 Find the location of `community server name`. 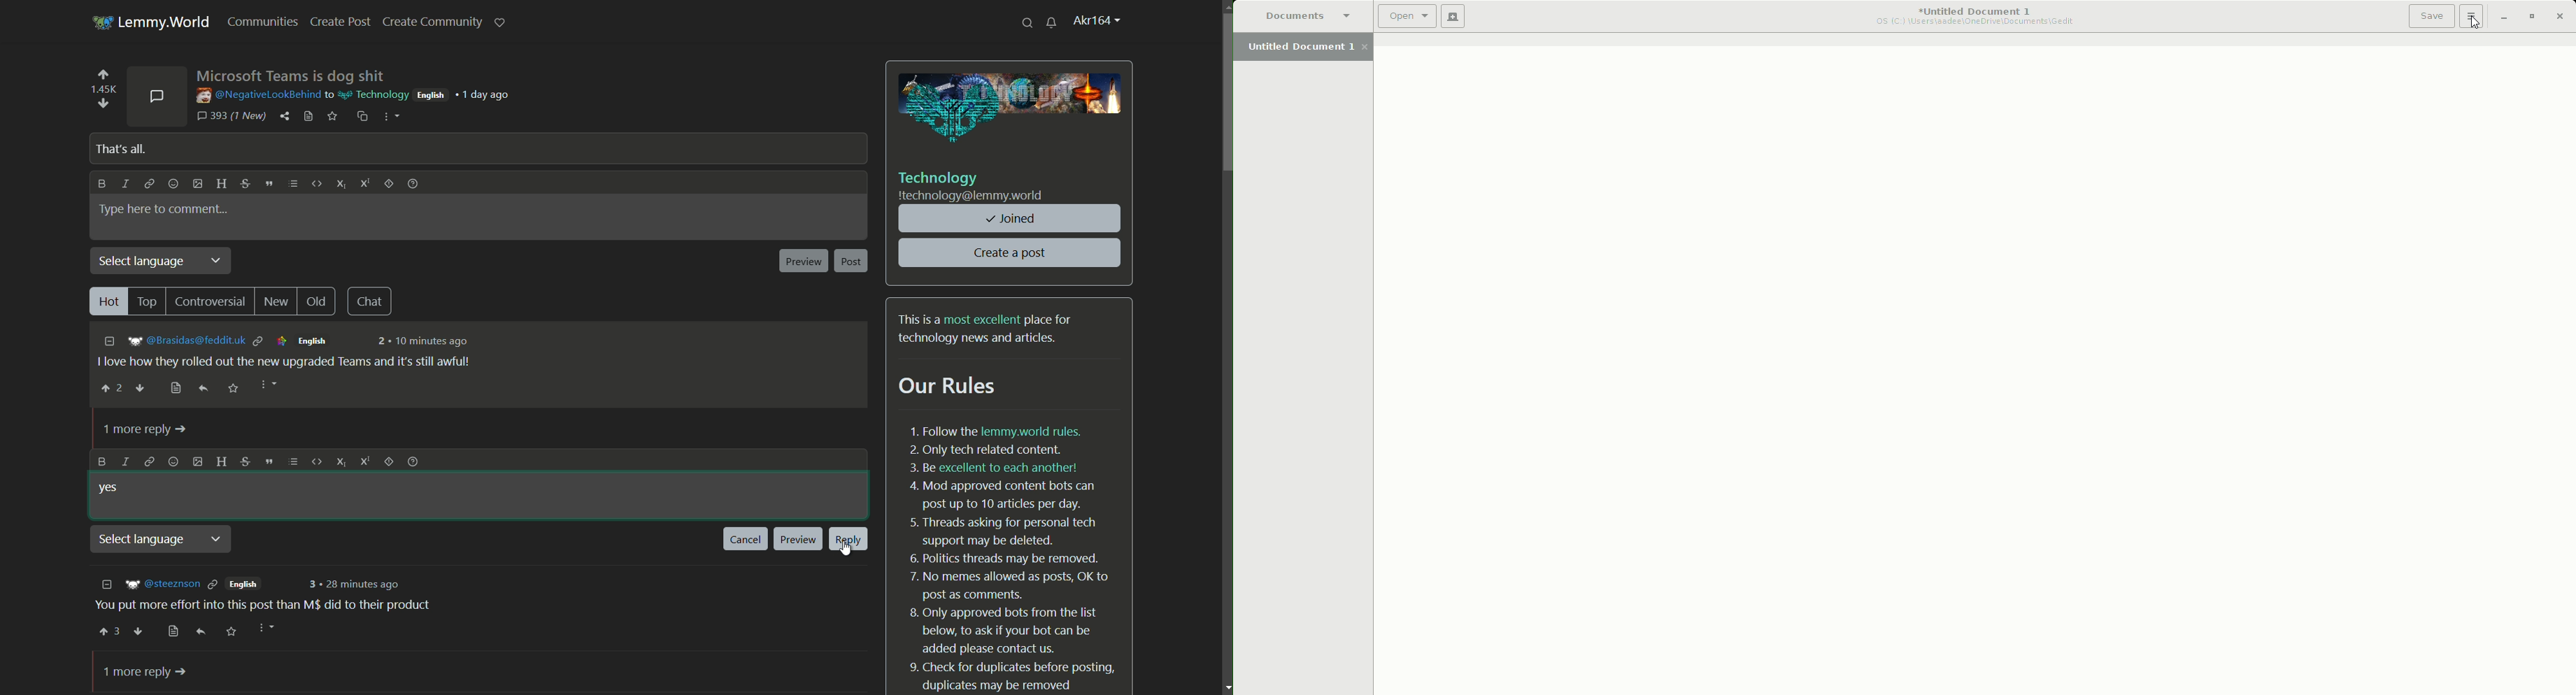

community server name is located at coordinates (972, 196).